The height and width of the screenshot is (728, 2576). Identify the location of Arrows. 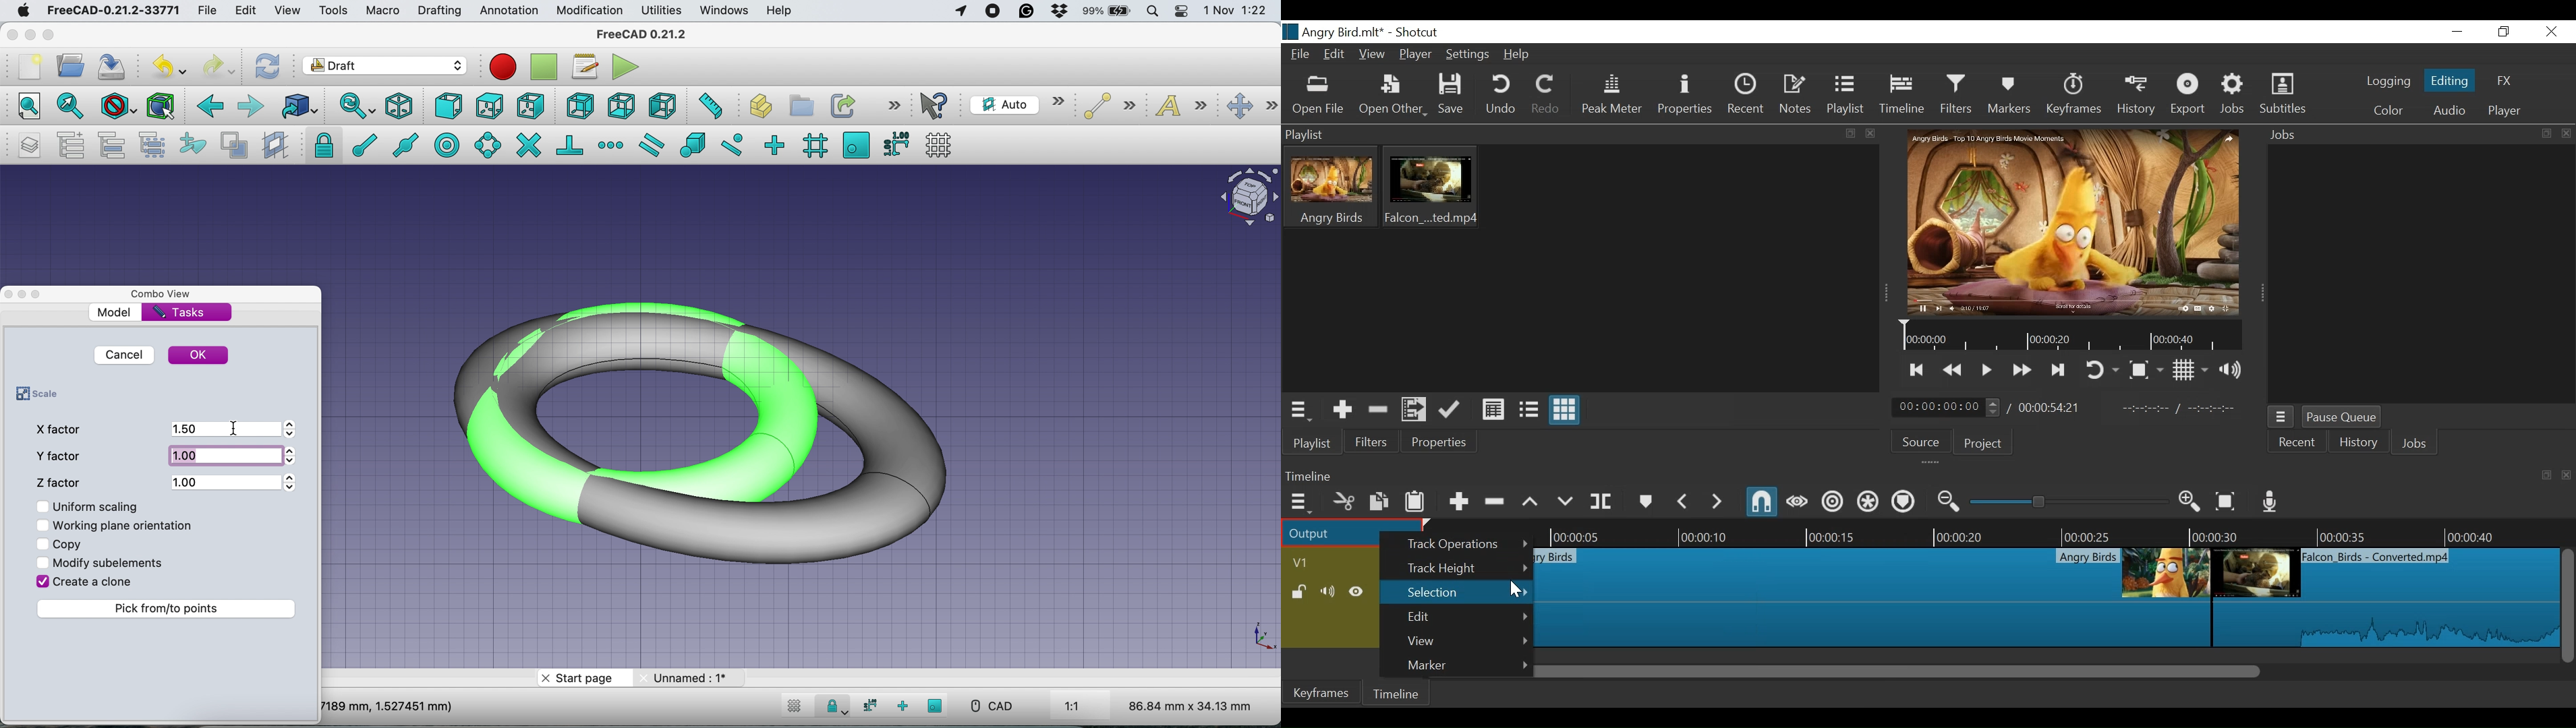
(295, 429).